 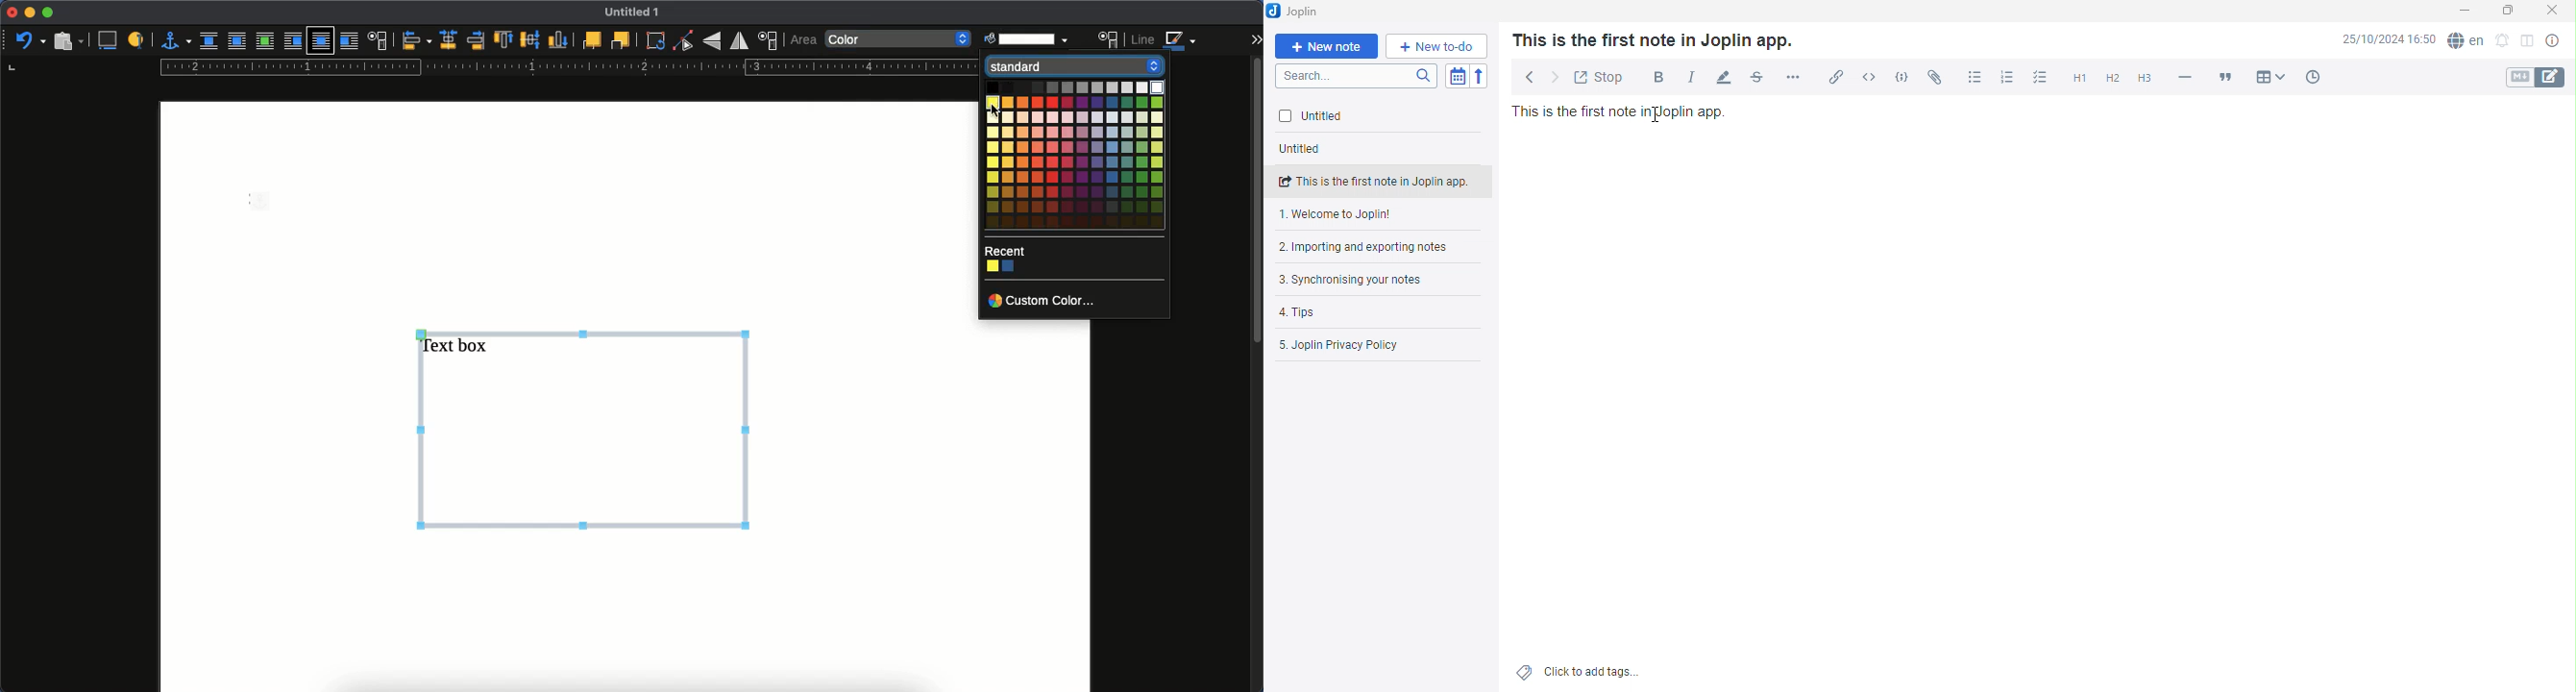 What do you see at coordinates (656, 42) in the screenshot?
I see `rotate` at bounding box center [656, 42].